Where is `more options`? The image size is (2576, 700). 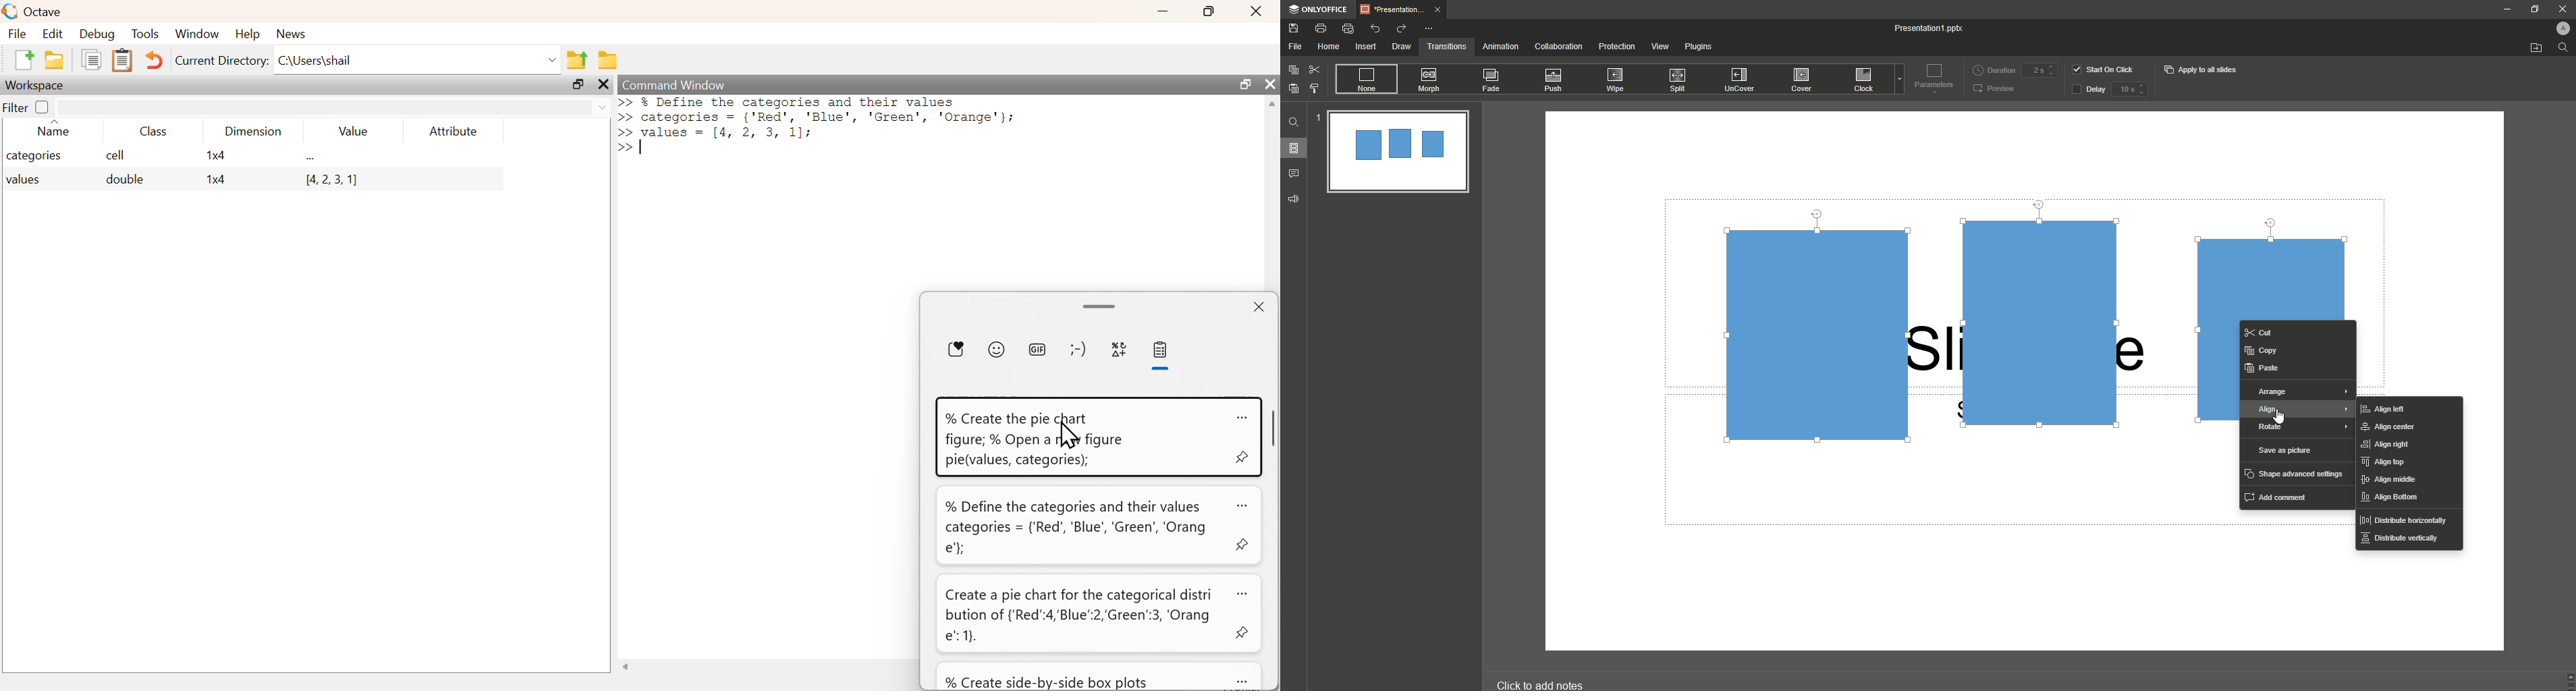 more options is located at coordinates (1243, 594).